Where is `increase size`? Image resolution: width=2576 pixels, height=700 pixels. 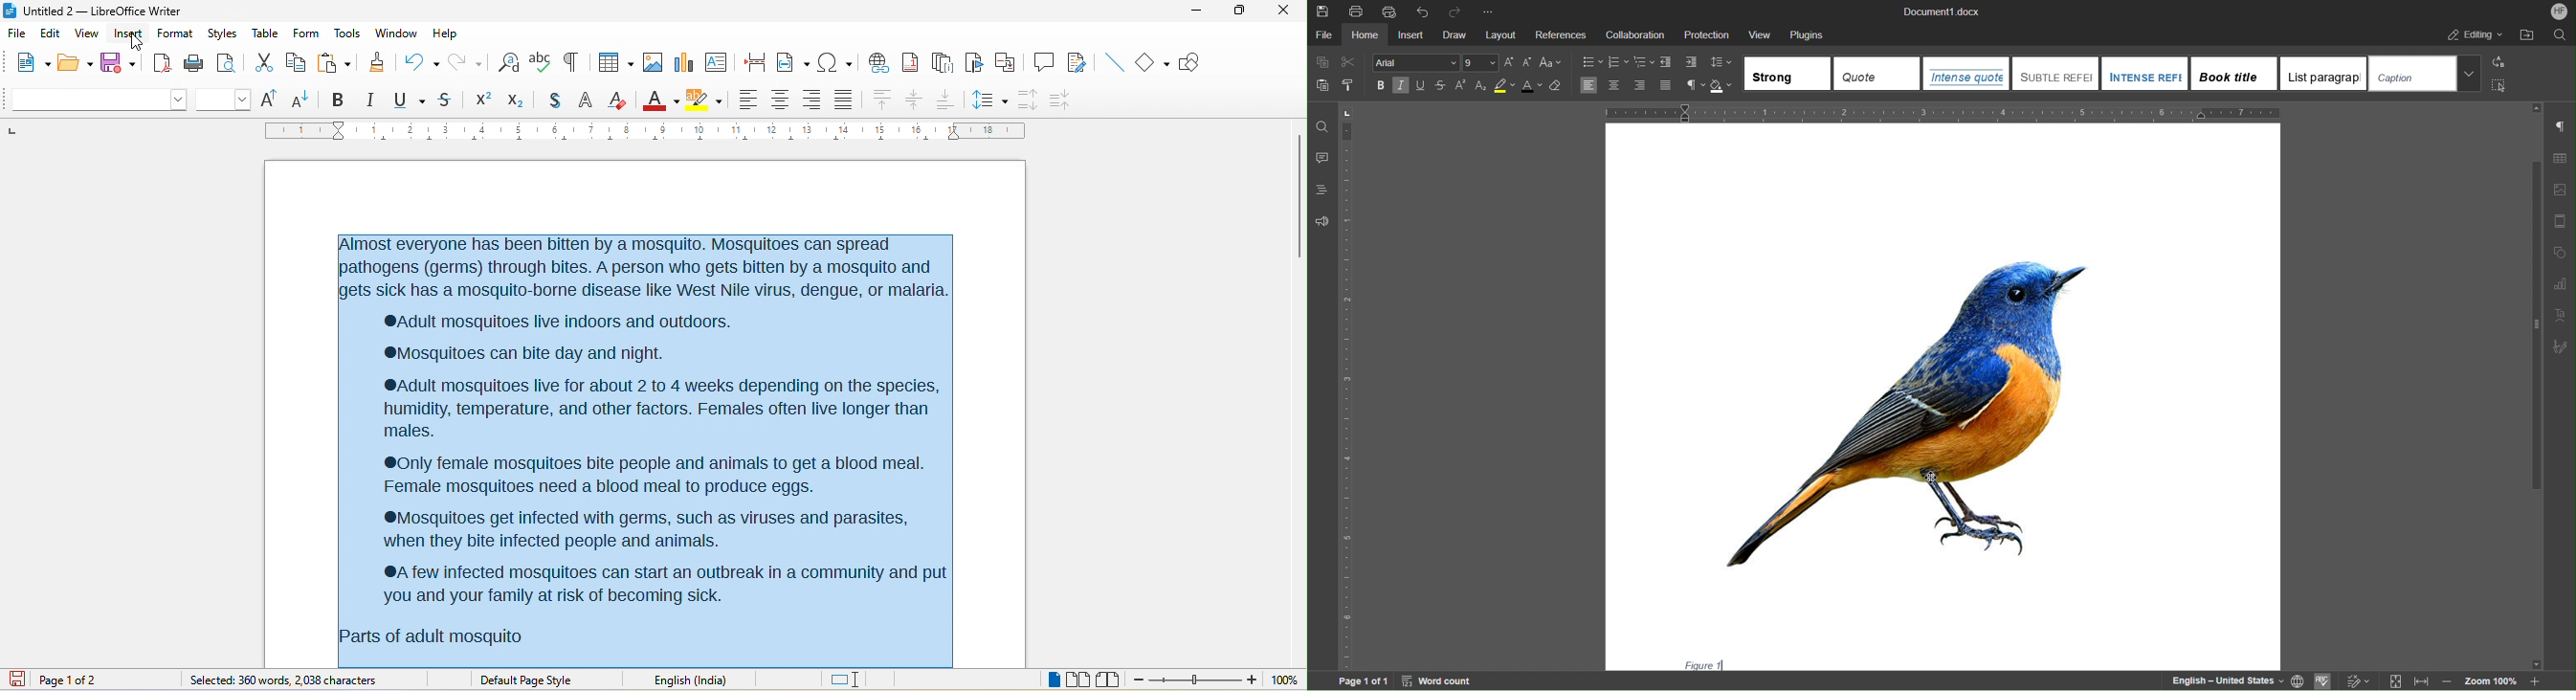 increase size is located at coordinates (272, 98).